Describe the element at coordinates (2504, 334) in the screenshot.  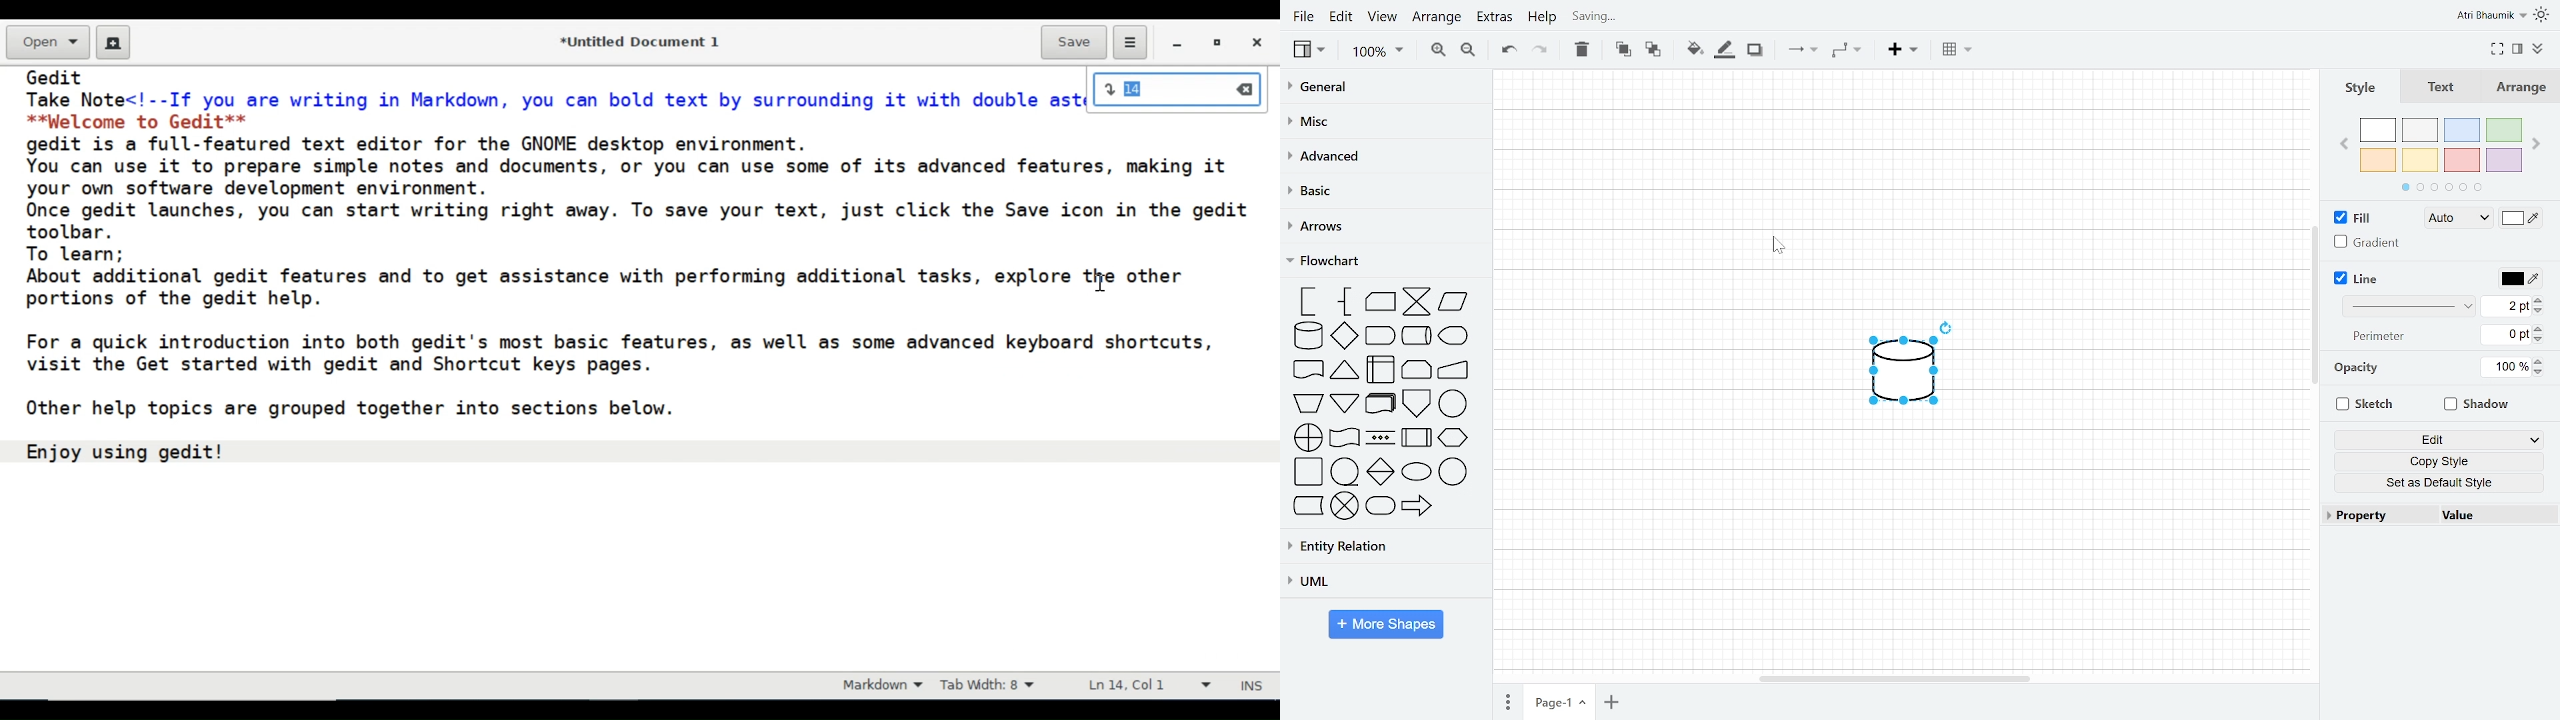
I see `Current perimeter` at that location.